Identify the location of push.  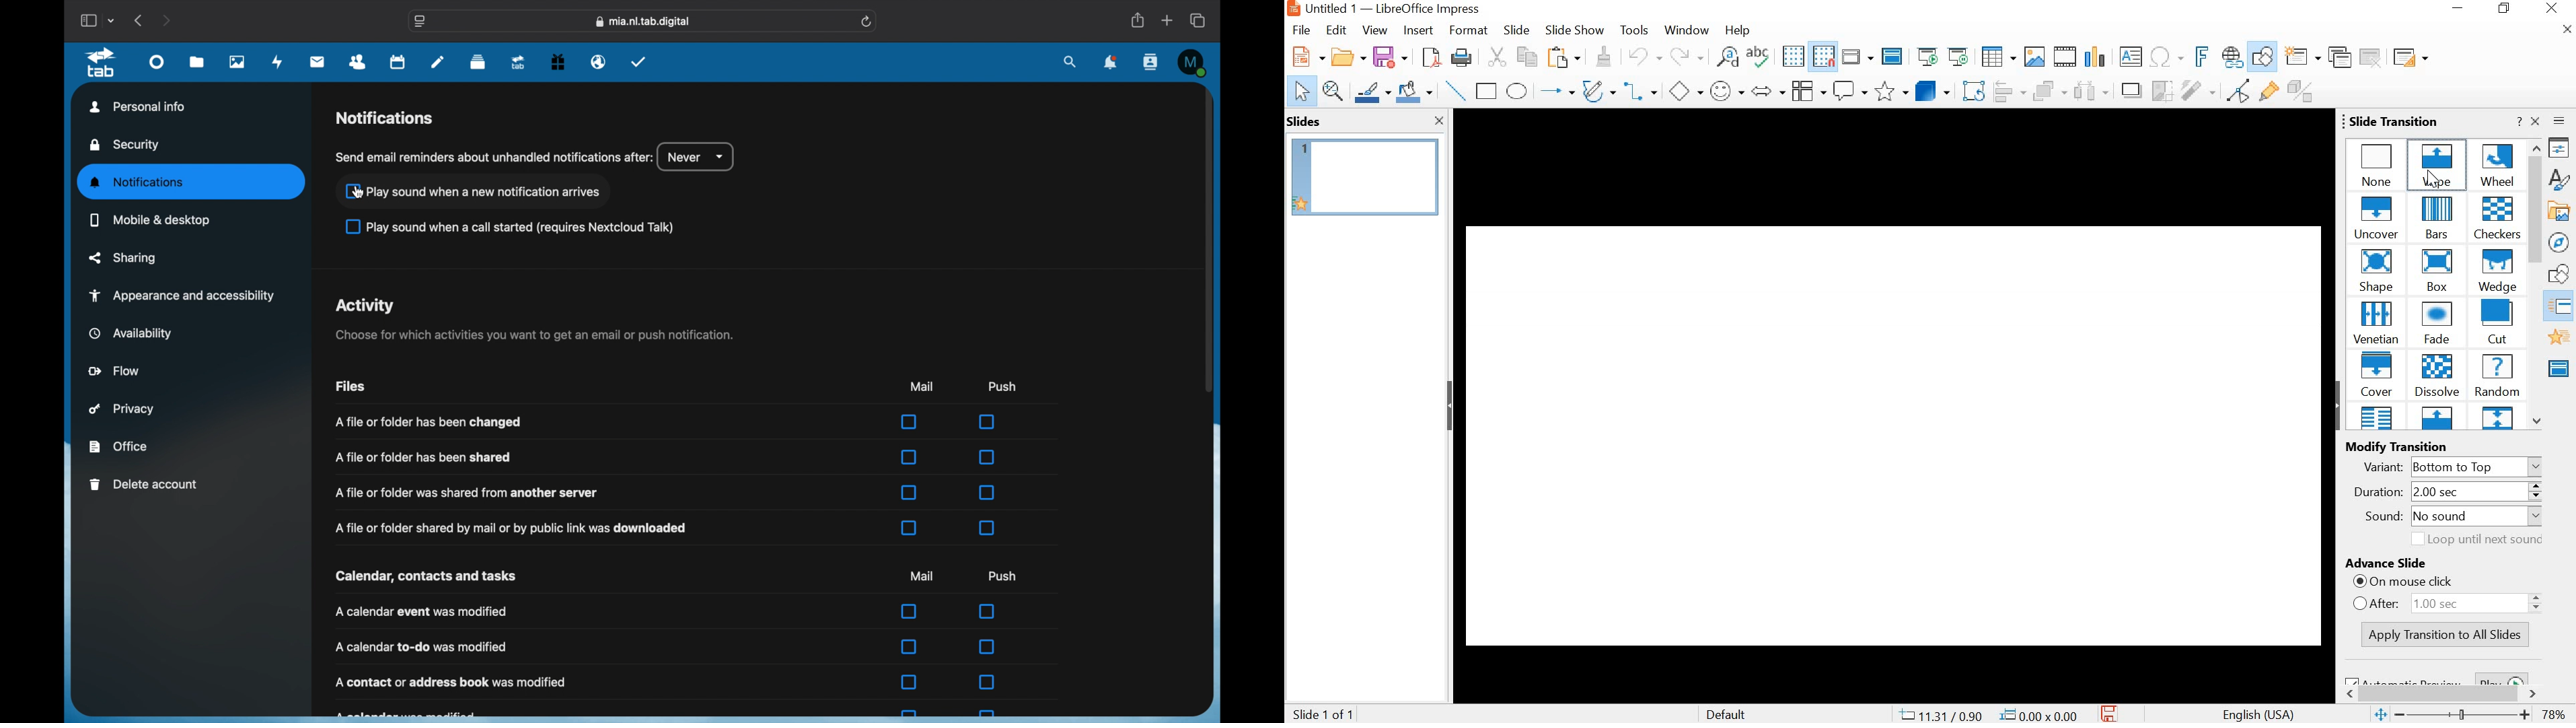
(1004, 576).